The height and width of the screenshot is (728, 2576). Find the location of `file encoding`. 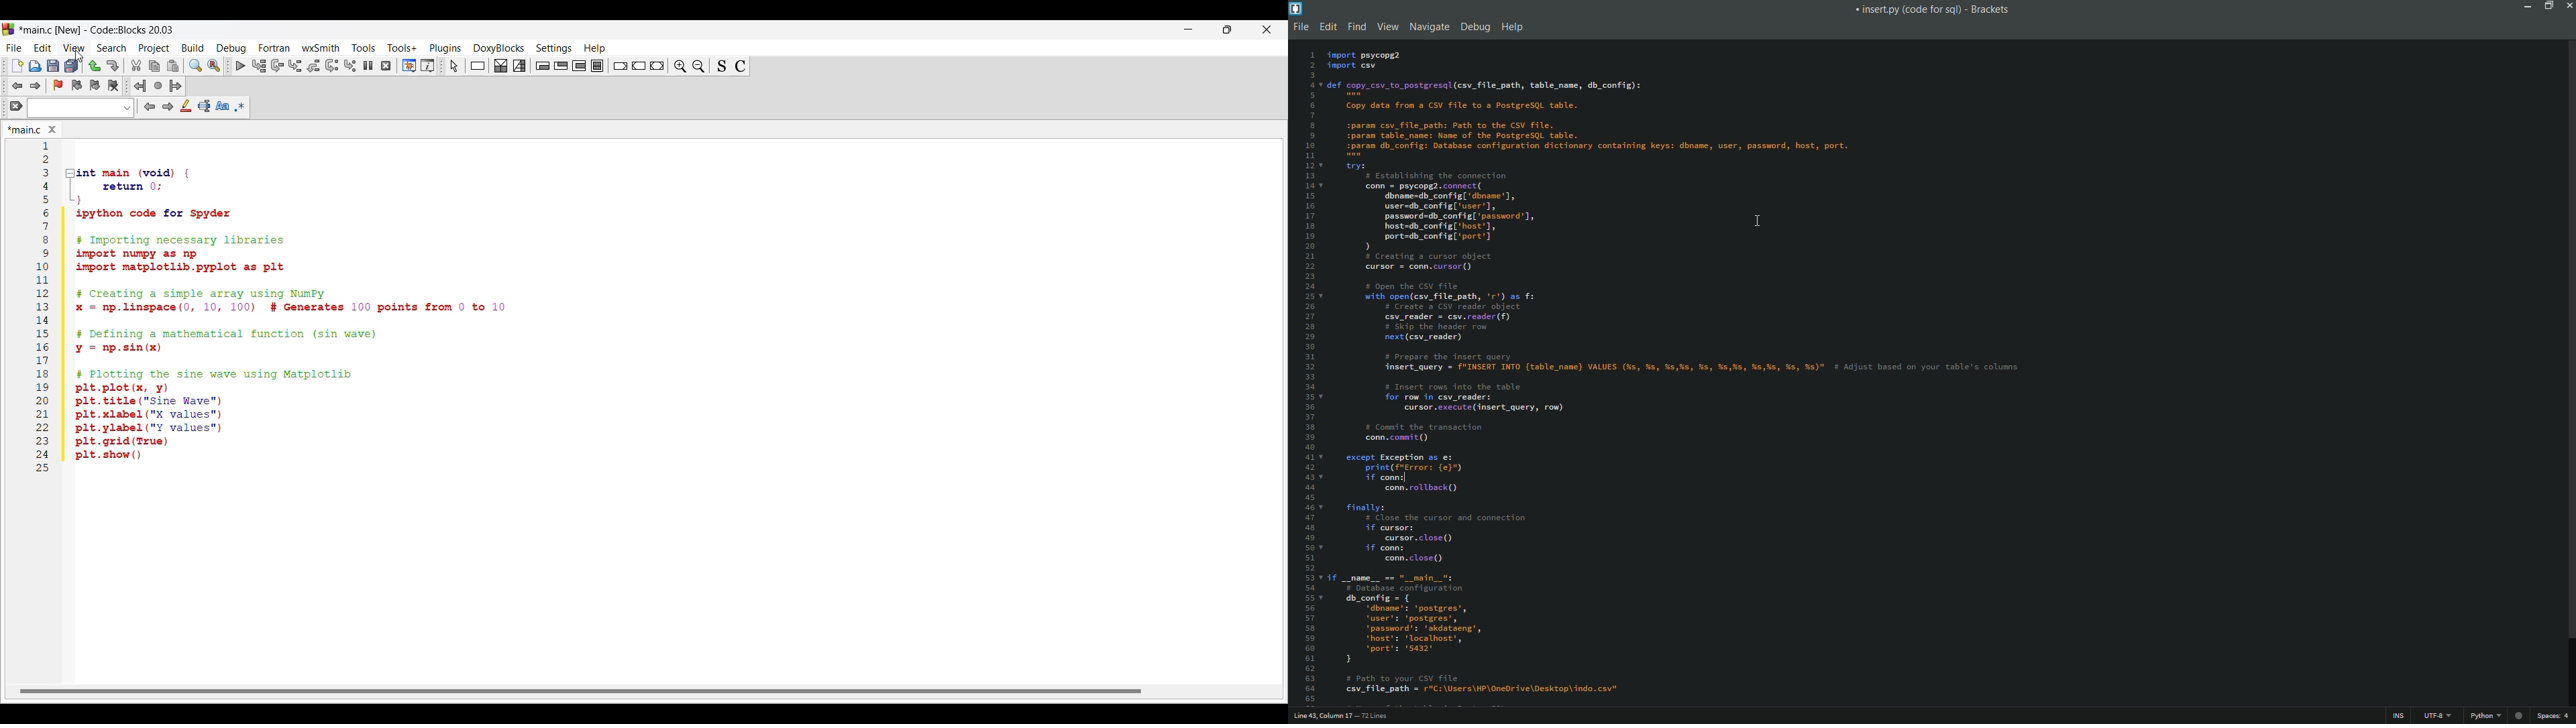

file encoding is located at coordinates (2437, 716).